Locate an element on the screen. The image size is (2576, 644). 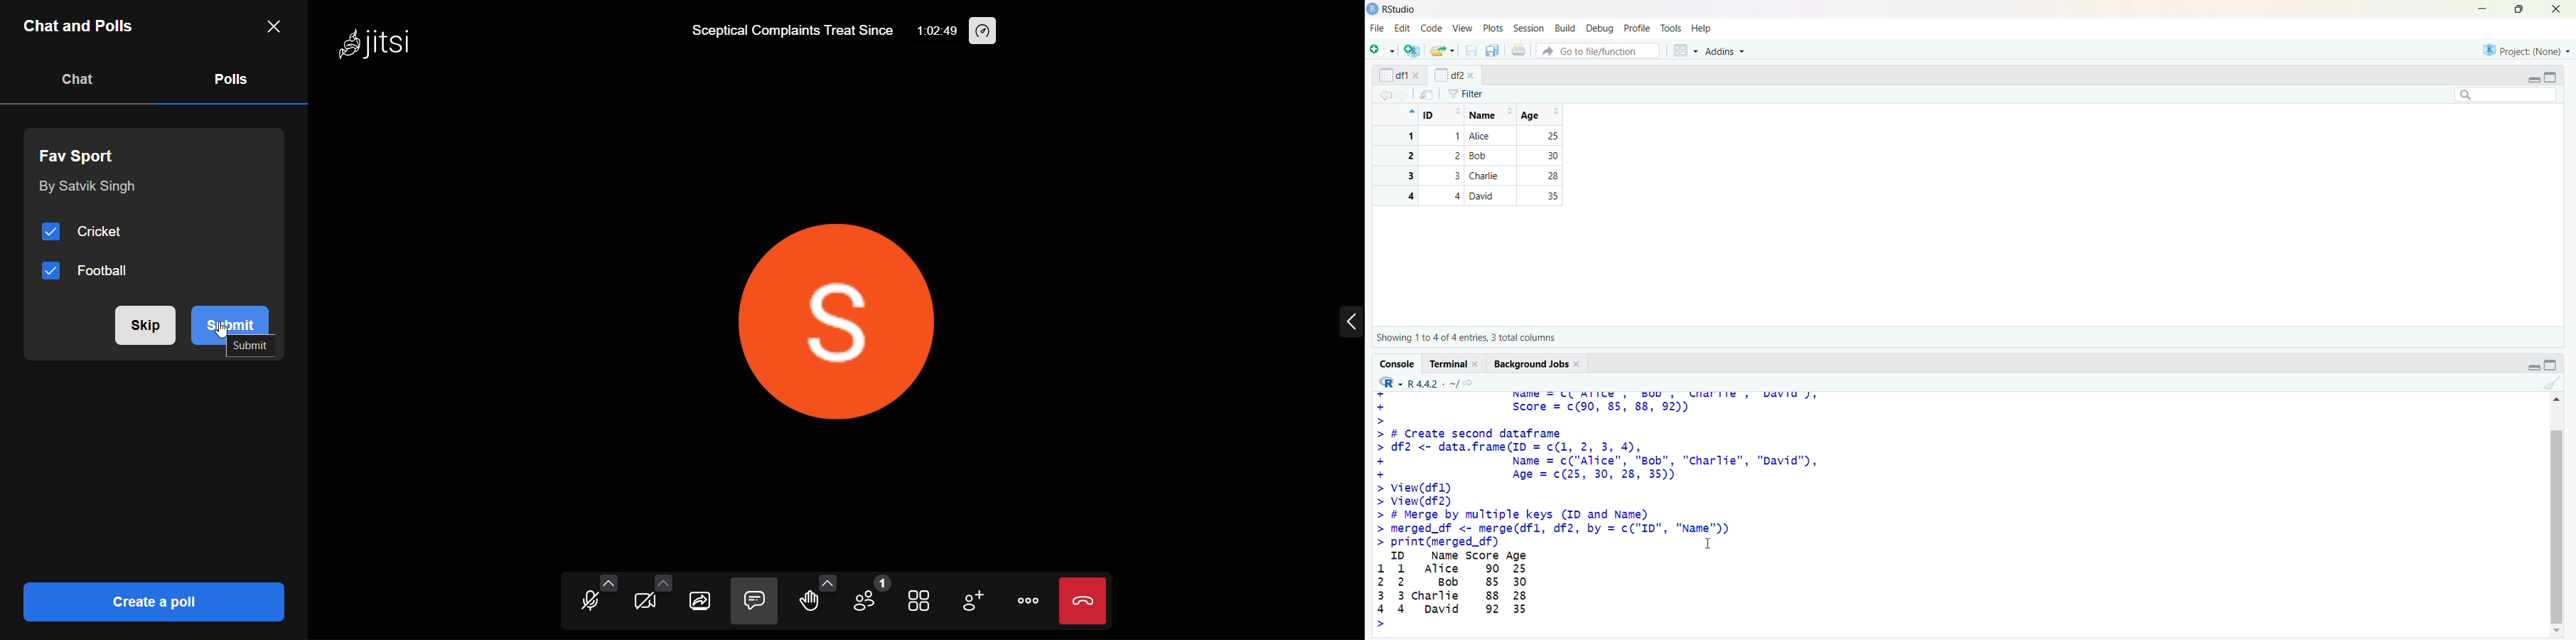
select is located at coordinates (257, 349).